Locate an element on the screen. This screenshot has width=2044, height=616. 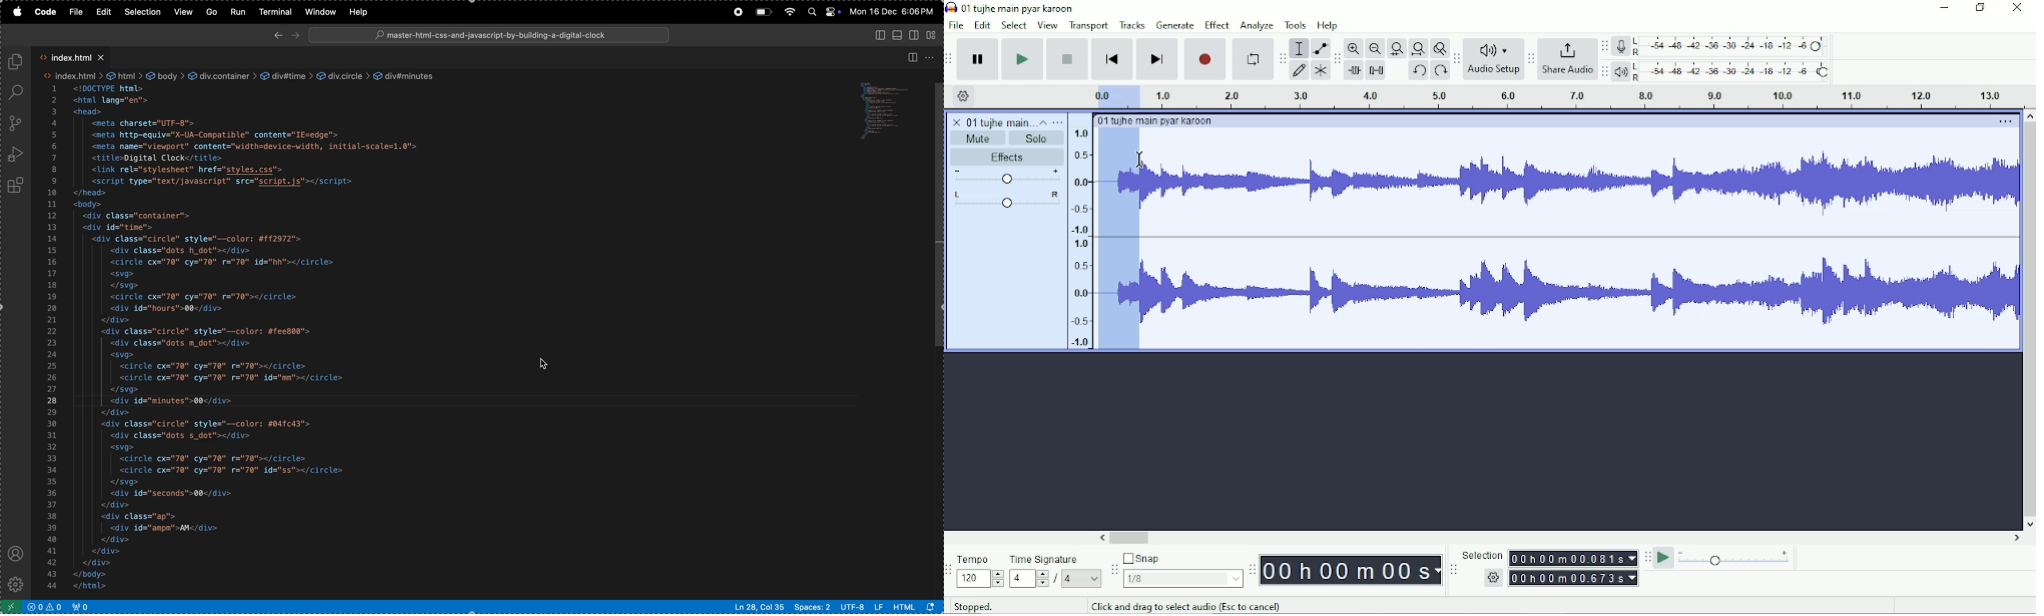
Audio Waves is located at coordinates (1580, 293).